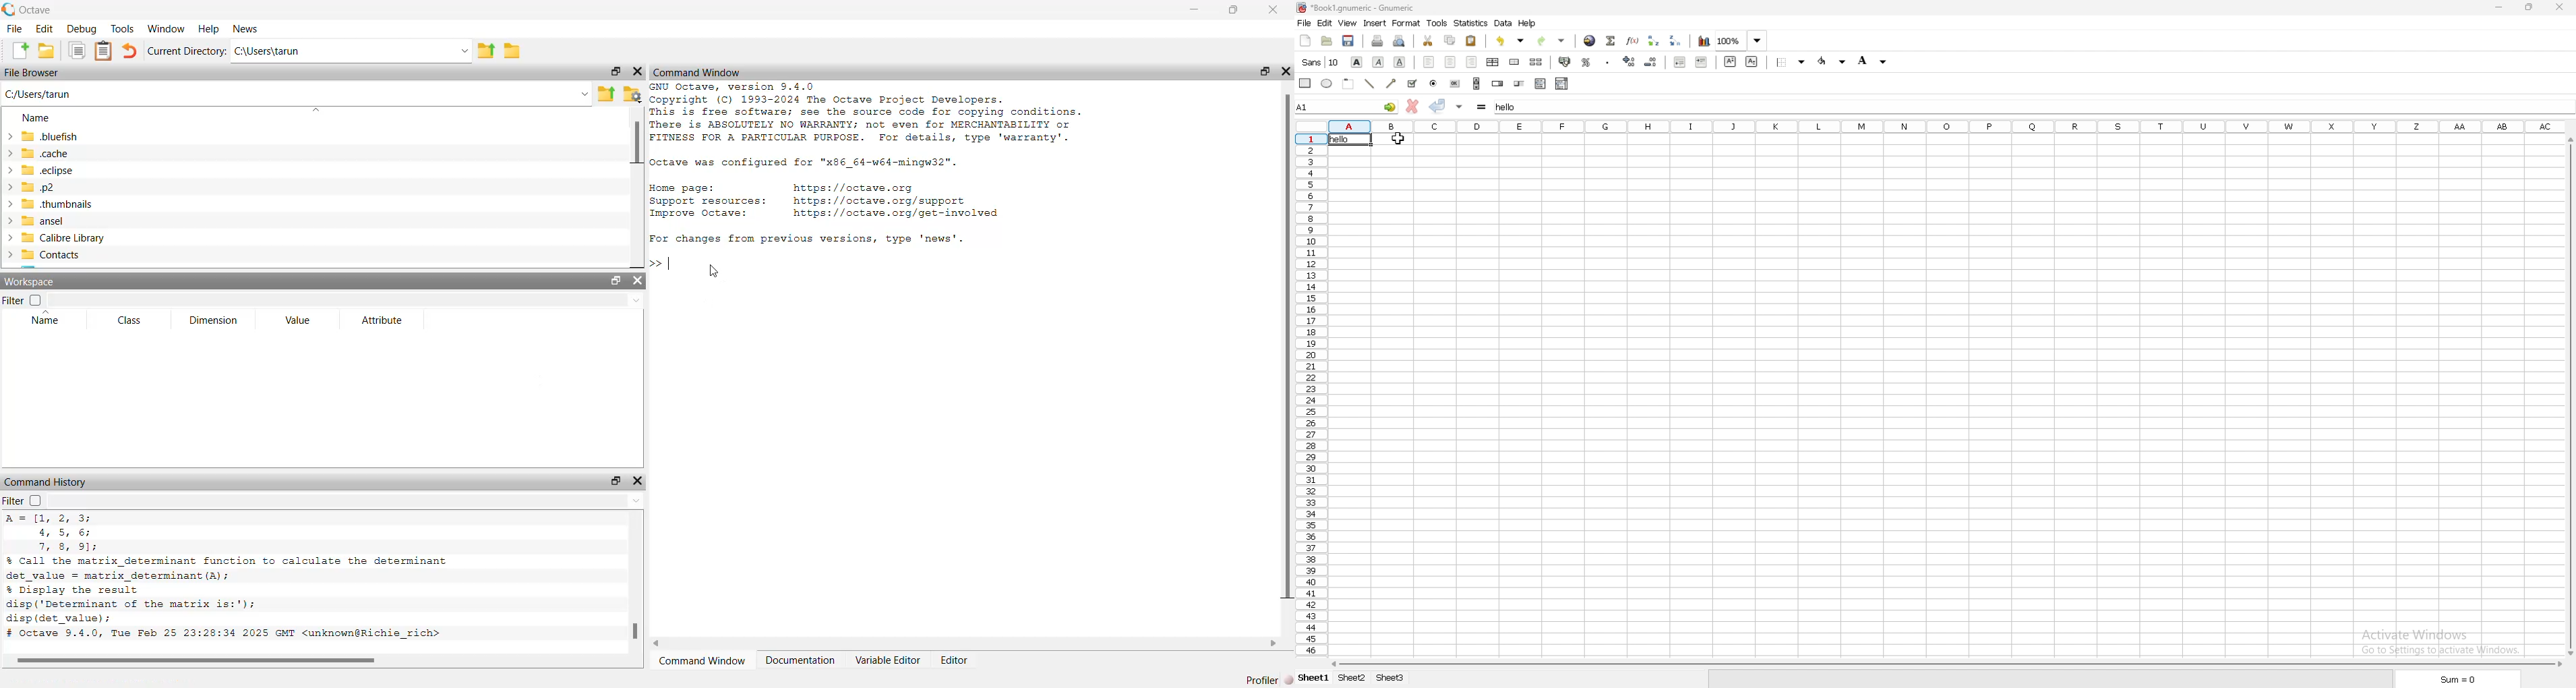  What do you see at coordinates (1429, 62) in the screenshot?
I see `align left` at bounding box center [1429, 62].